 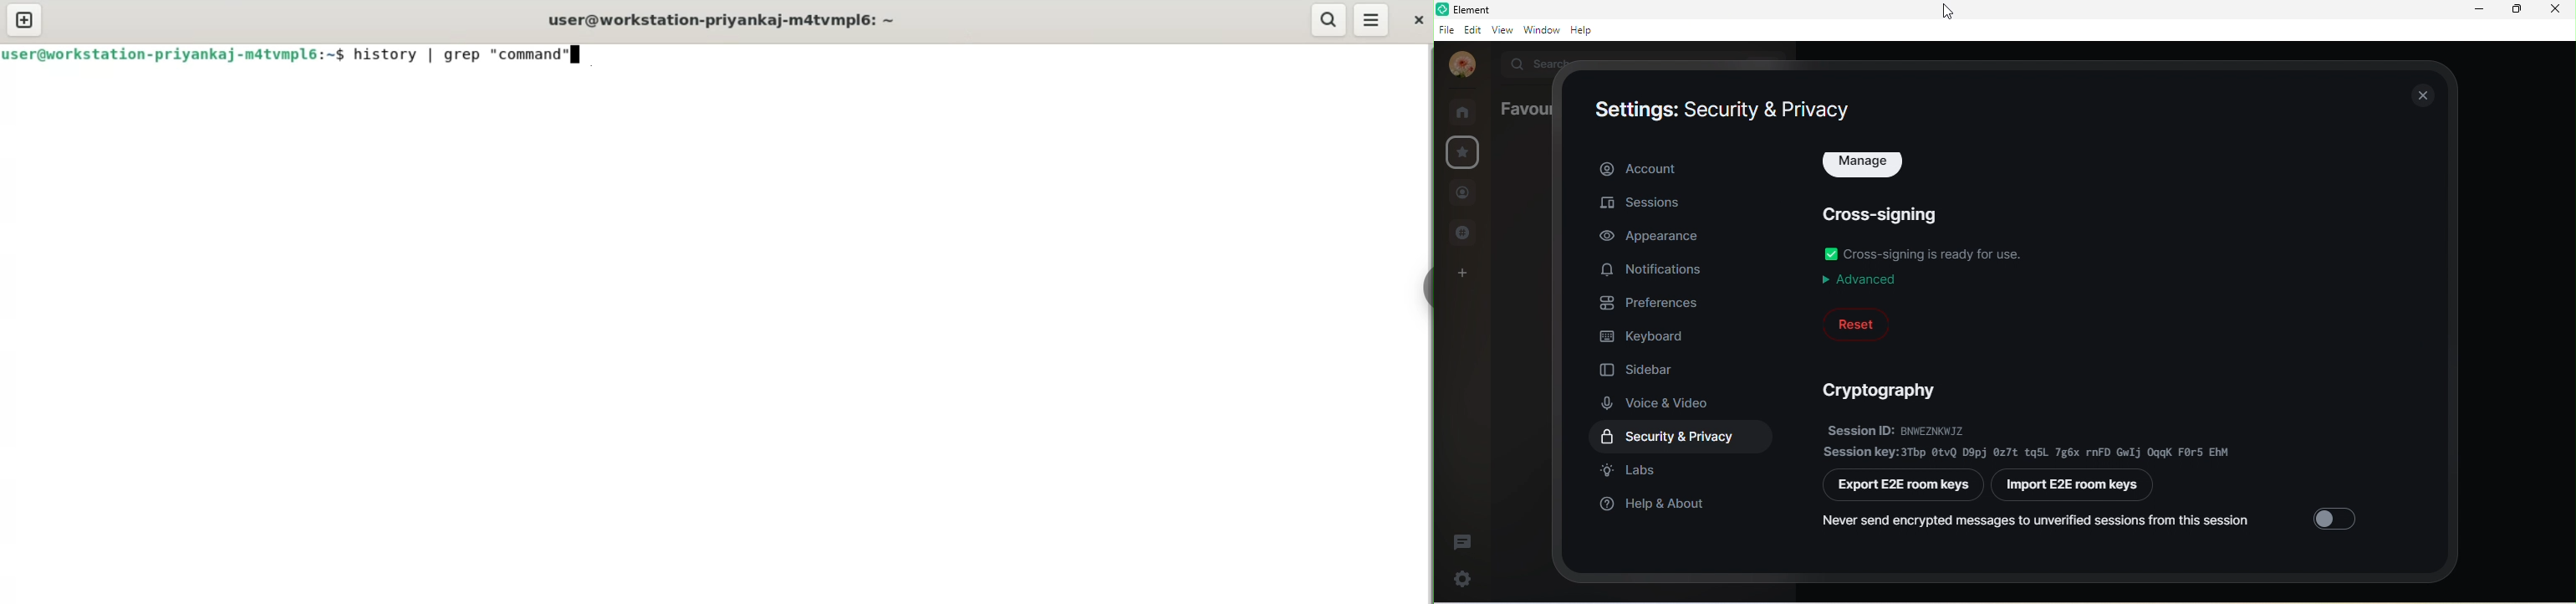 What do you see at coordinates (1493, 8) in the screenshot?
I see `element b room` at bounding box center [1493, 8].